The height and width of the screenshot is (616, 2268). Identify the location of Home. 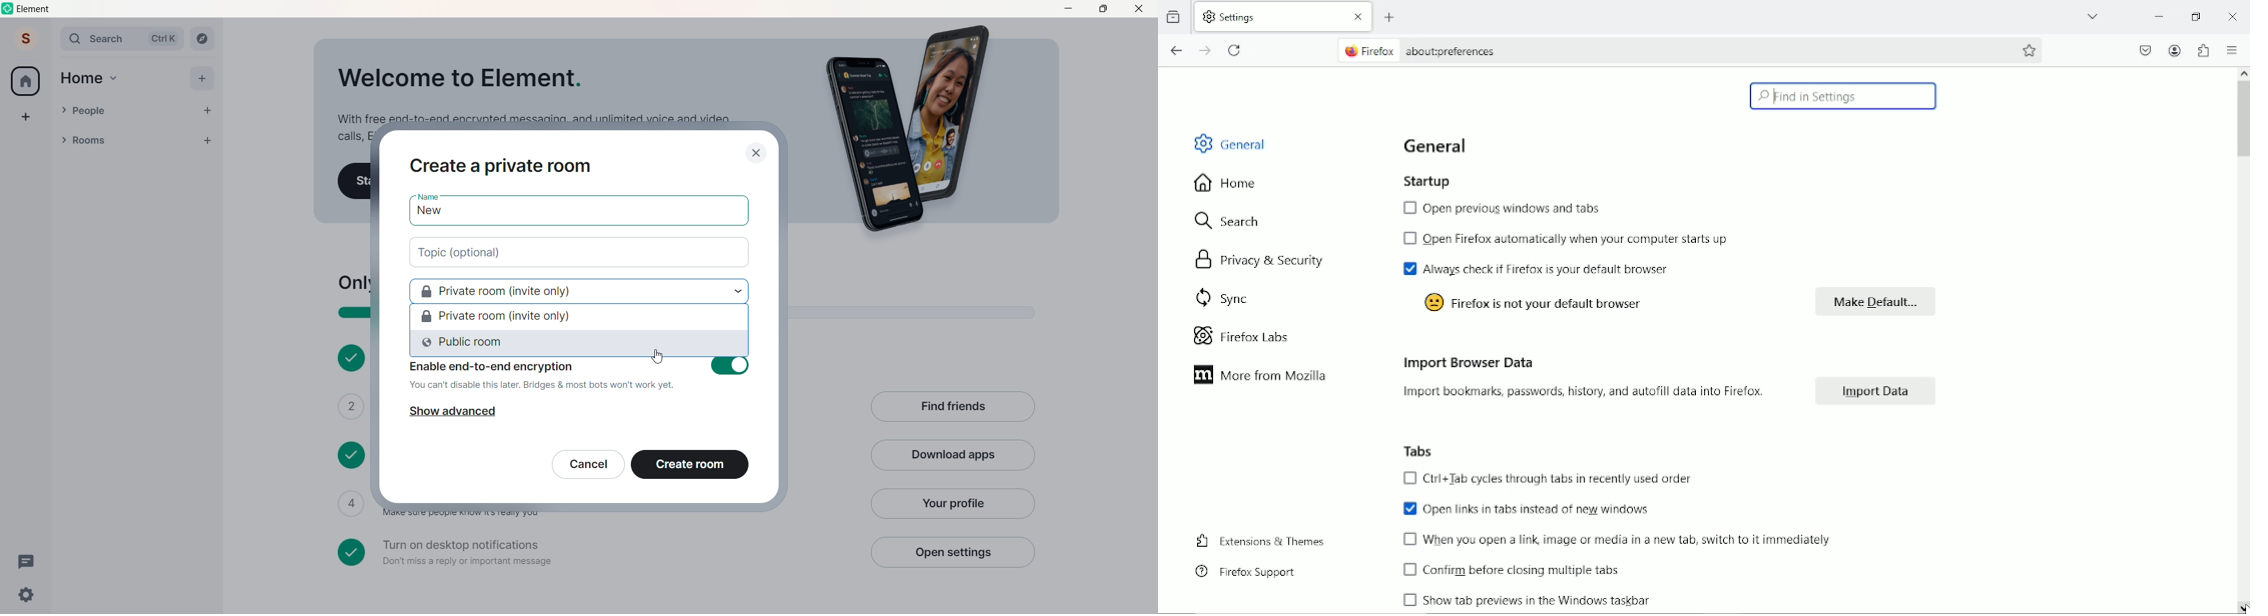
(81, 78).